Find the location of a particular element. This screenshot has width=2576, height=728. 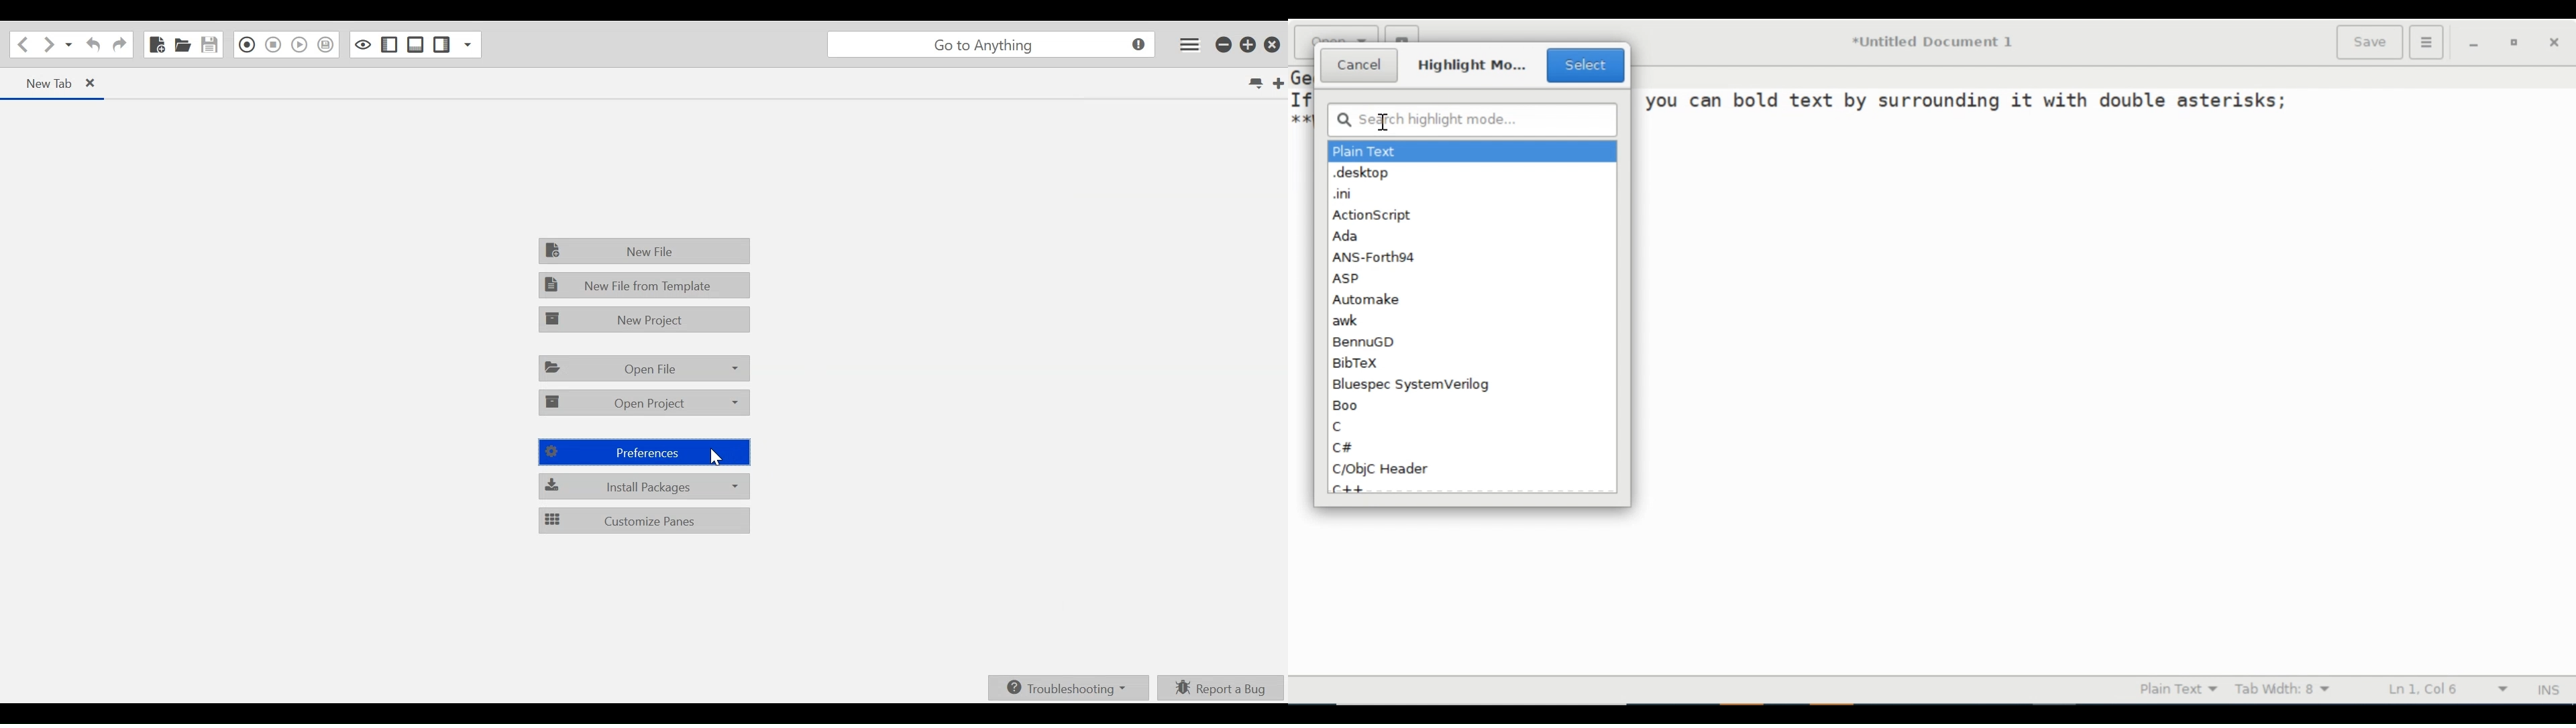

Troubleshooting is located at coordinates (1066, 688).